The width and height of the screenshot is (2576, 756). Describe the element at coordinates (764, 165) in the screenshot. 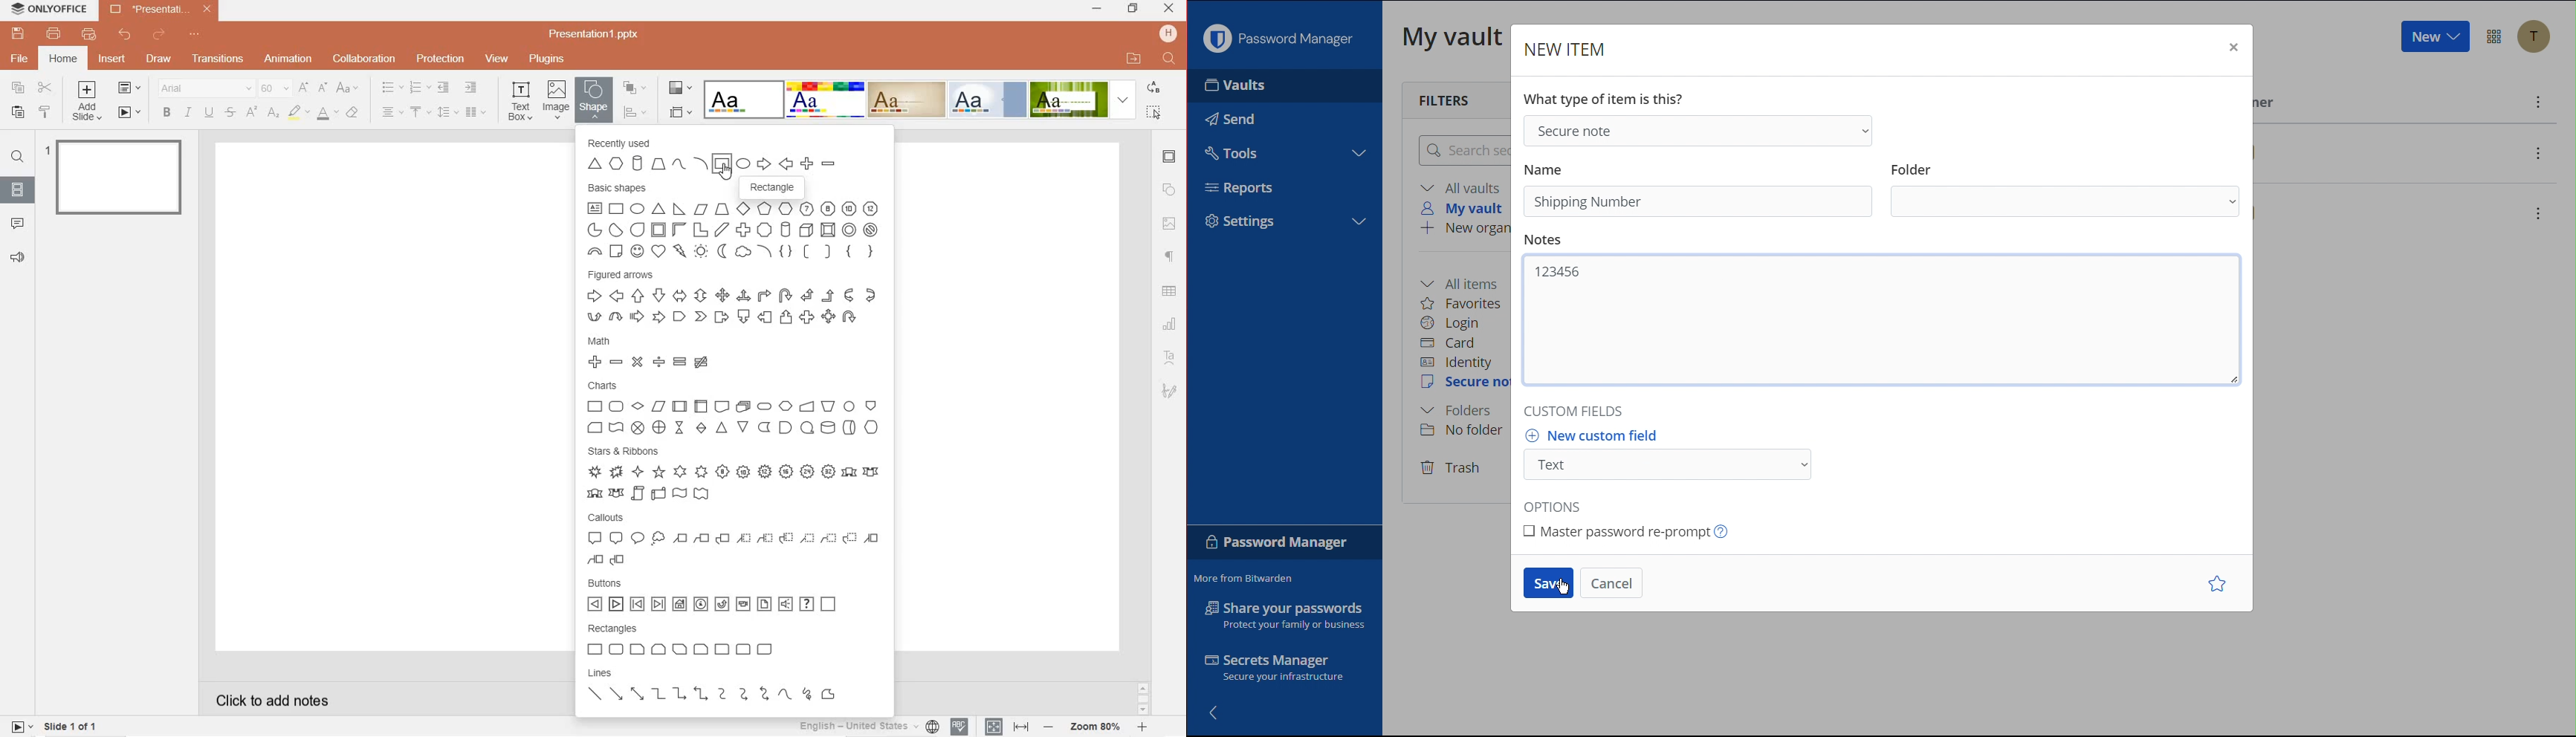

I see `Right Arrow` at that location.